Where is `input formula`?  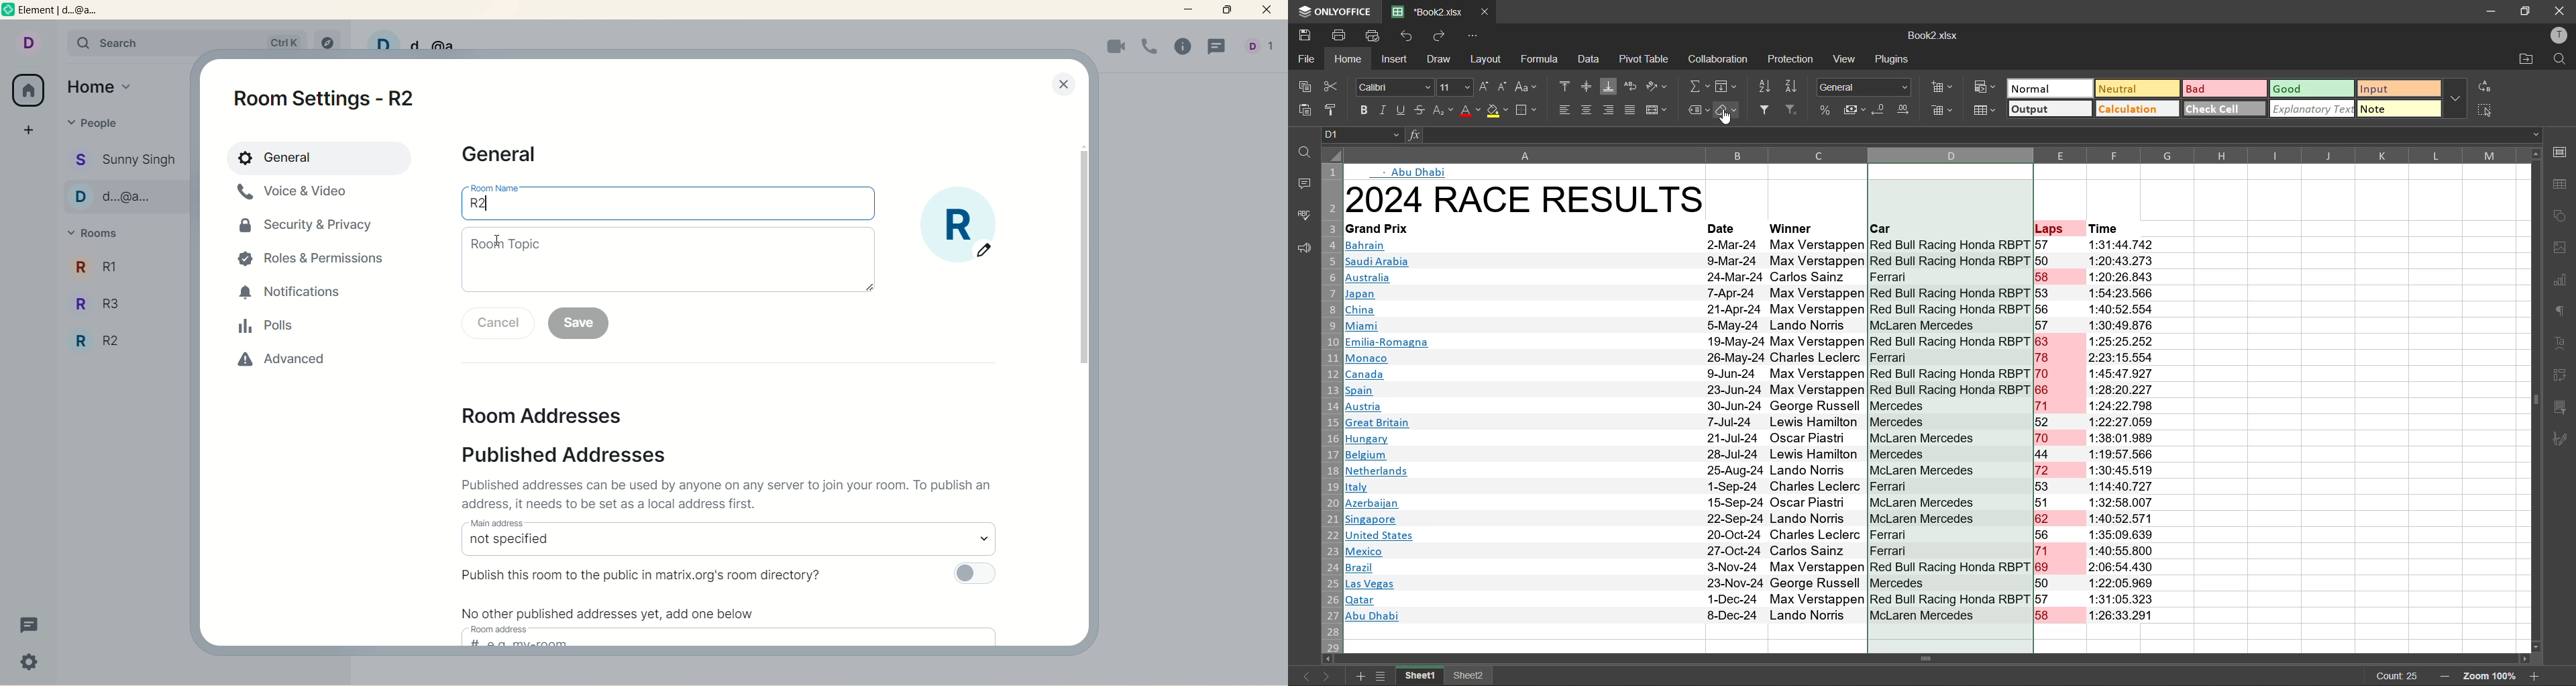
input formula is located at coordinates (1410, 136).